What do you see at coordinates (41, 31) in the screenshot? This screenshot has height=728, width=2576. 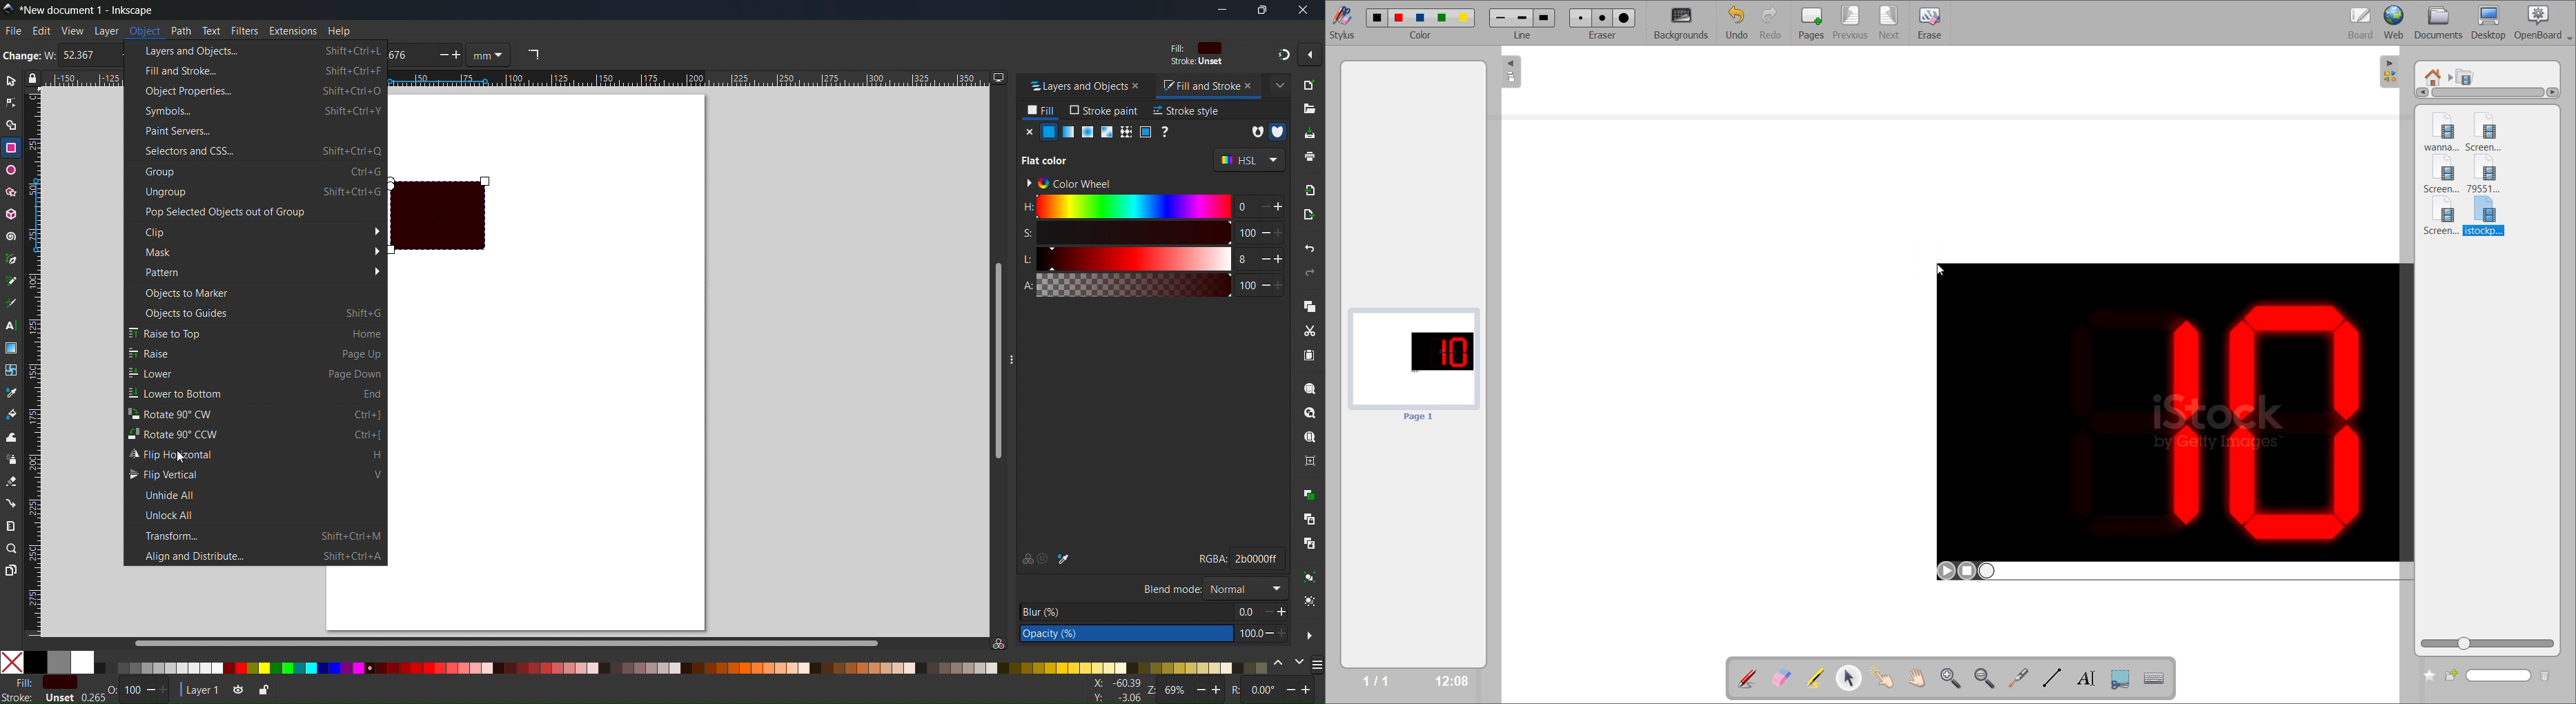 I see `Edit` at bounding box center [41, 31].